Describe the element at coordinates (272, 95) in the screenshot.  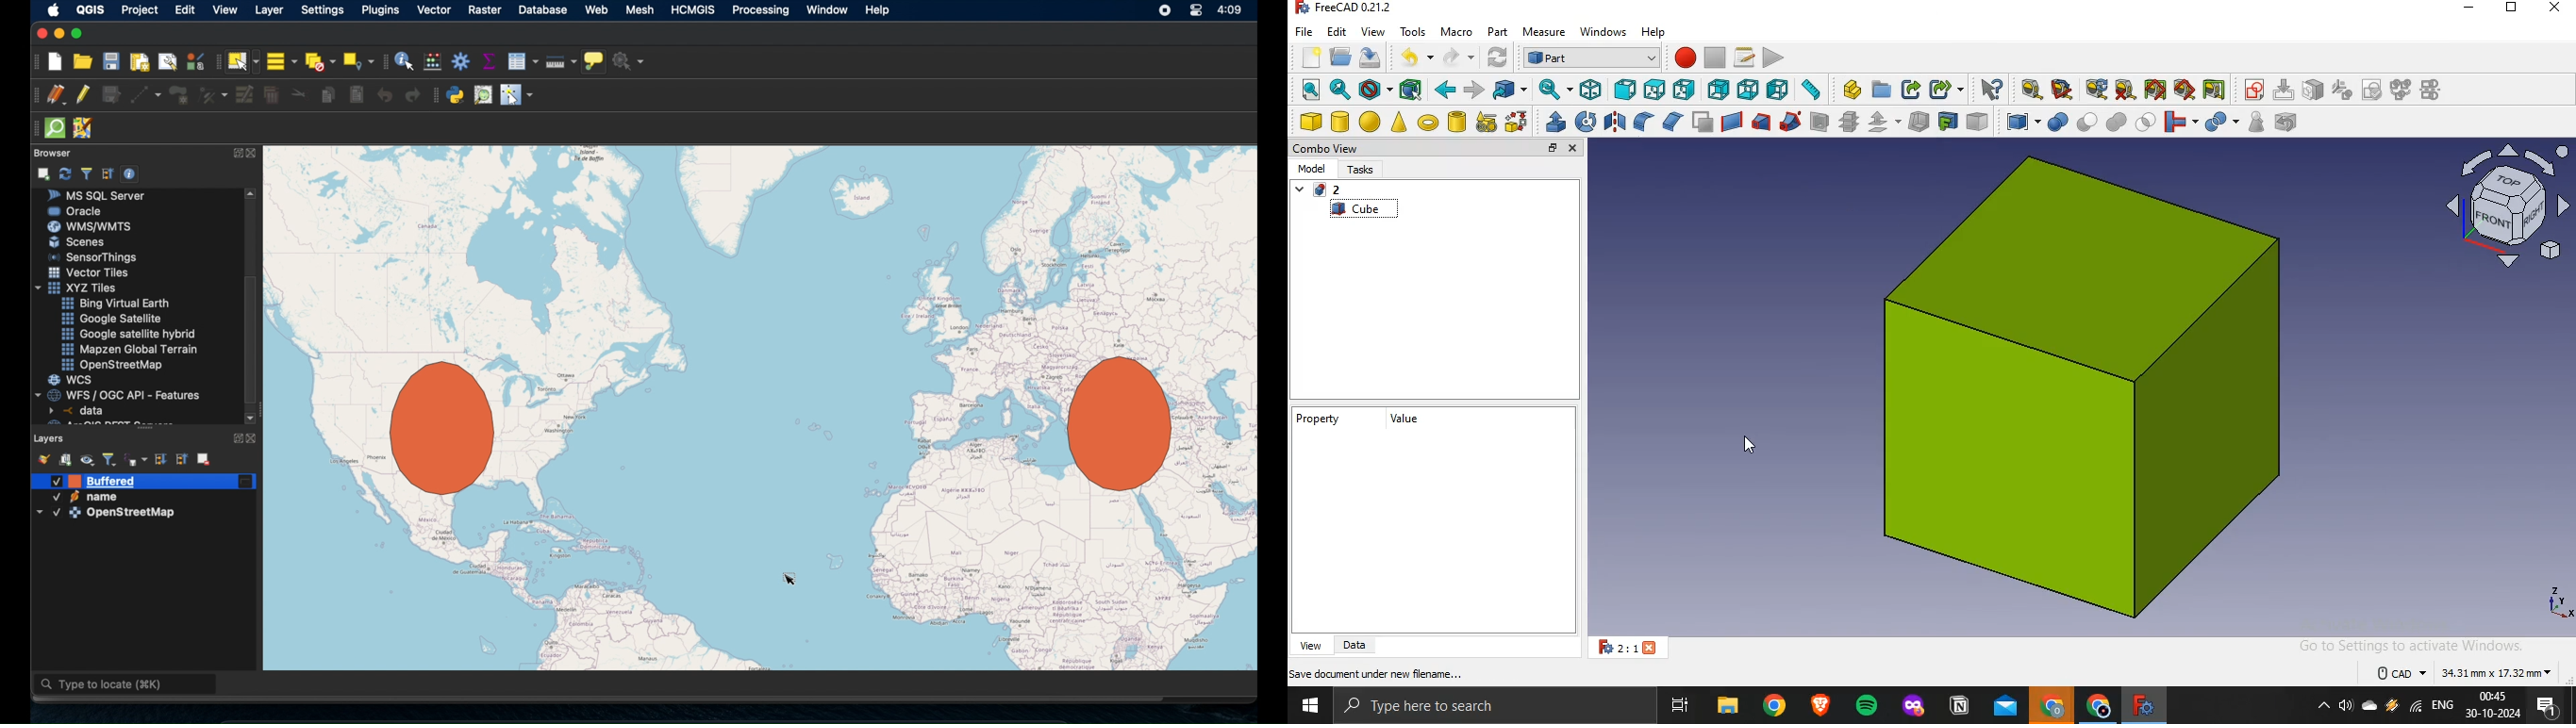
I see `delete select ted` at that location.